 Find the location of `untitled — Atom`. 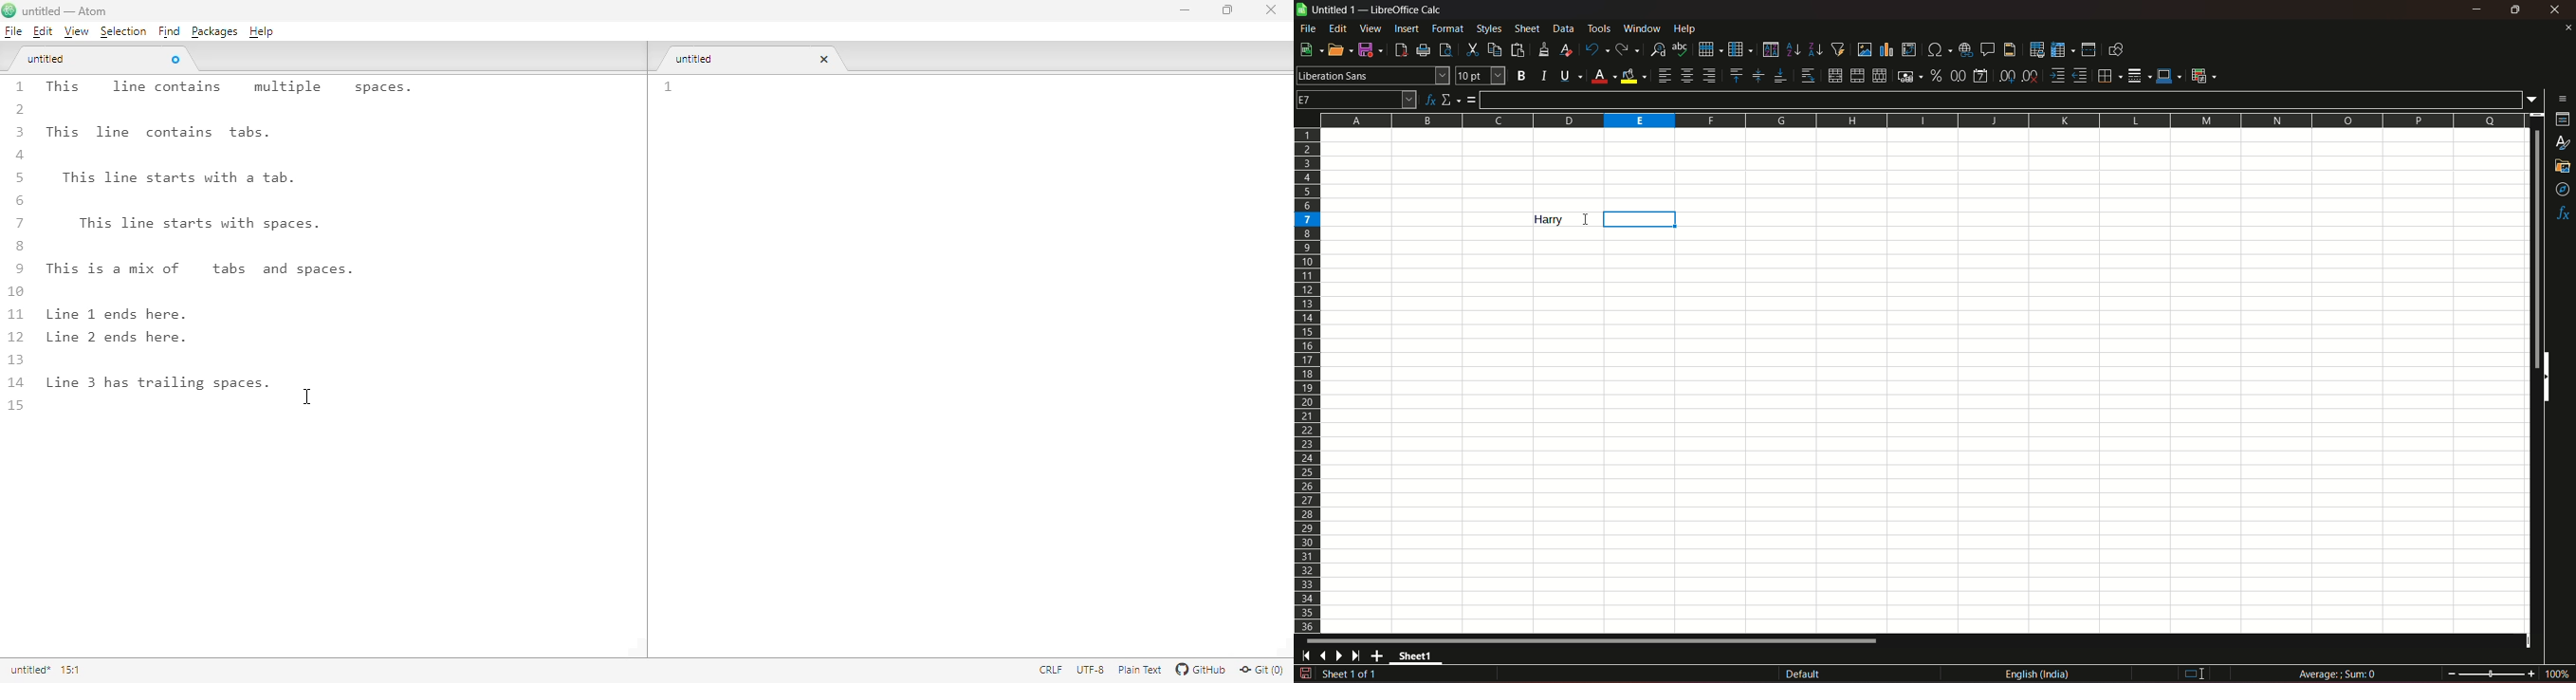

untitled — Atom is located at coordinates (71, 12).